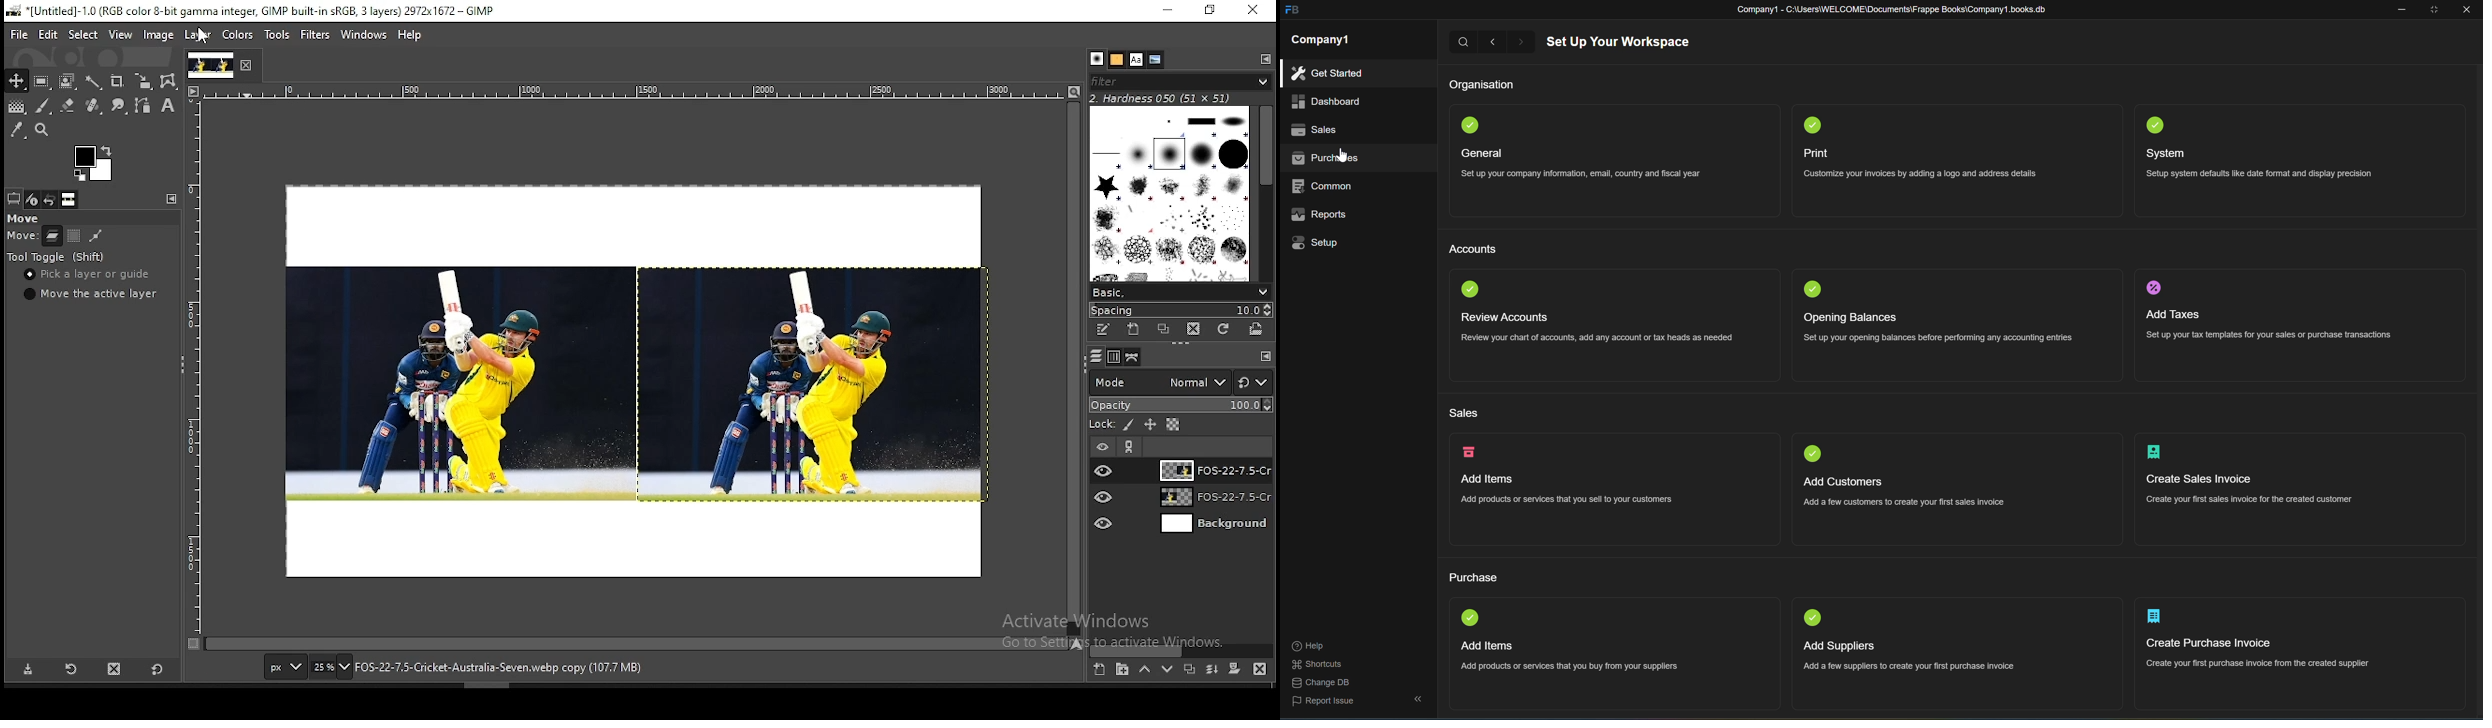  What do you see at coordinates (1483, 85) in the screenshot?
I see `organisation` at bounding box center [1483, 85].